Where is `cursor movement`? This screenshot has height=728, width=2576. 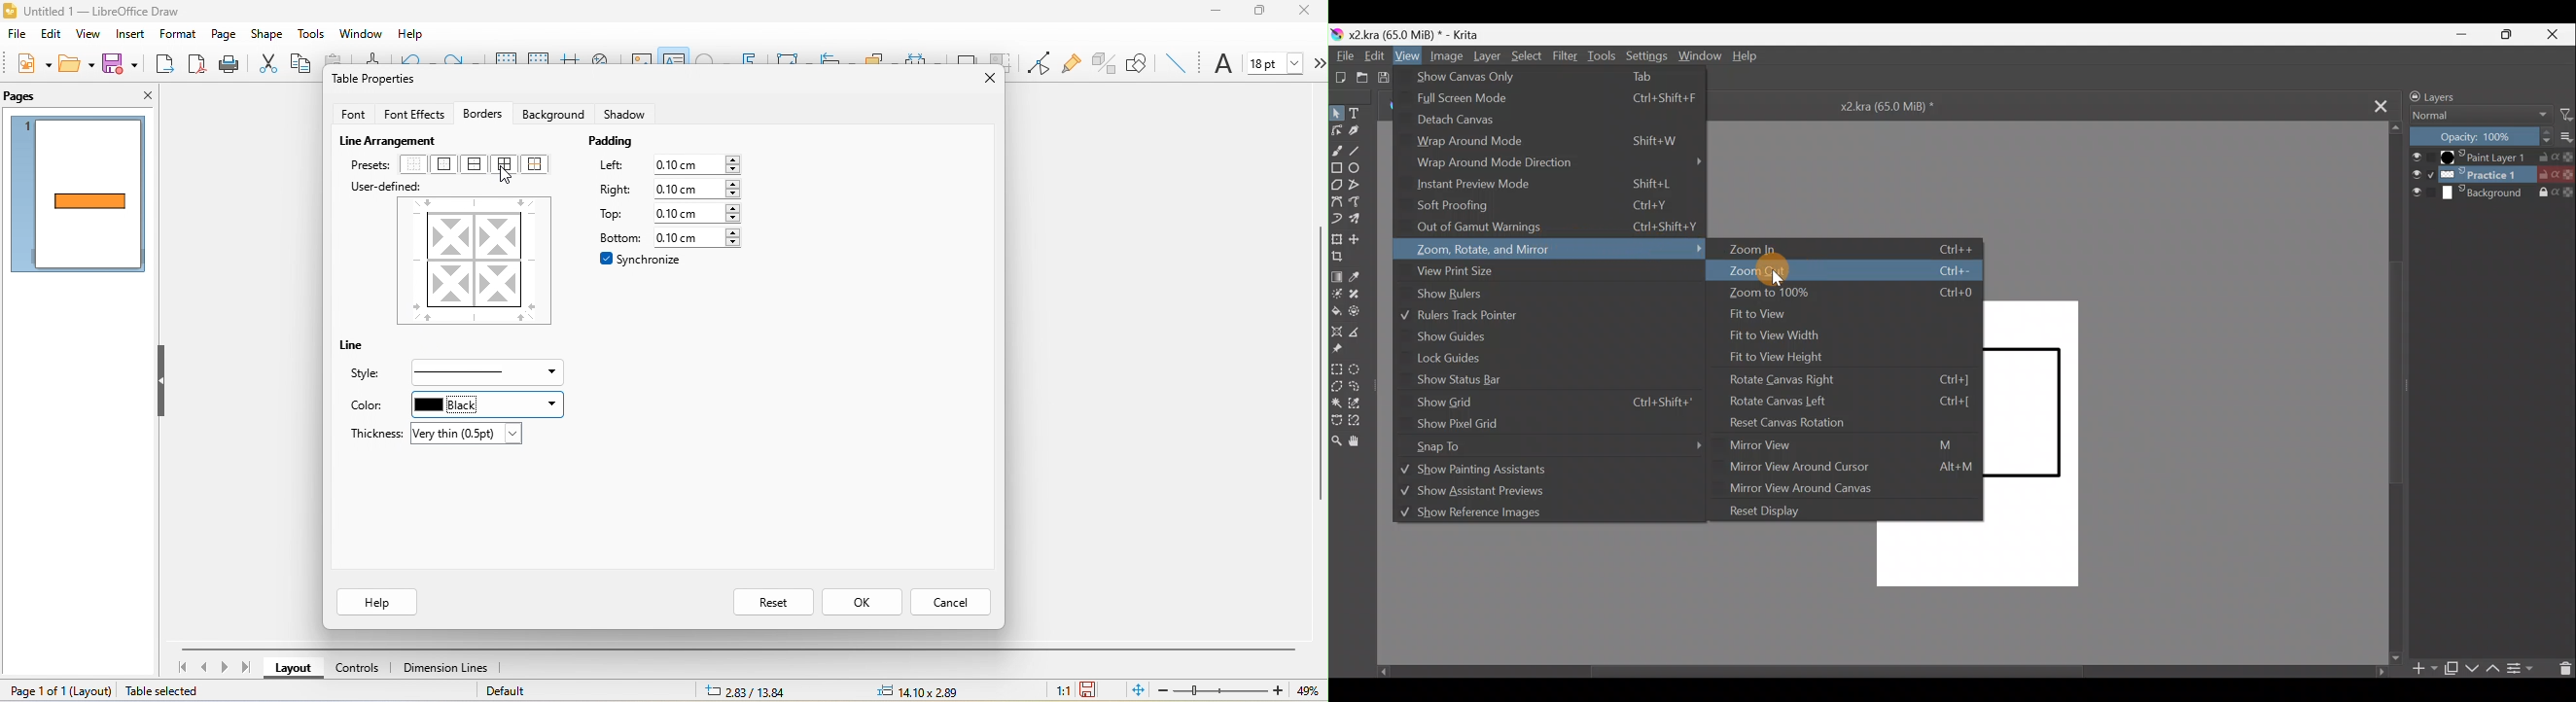 cursor movement is located at coordinates (511, 177).